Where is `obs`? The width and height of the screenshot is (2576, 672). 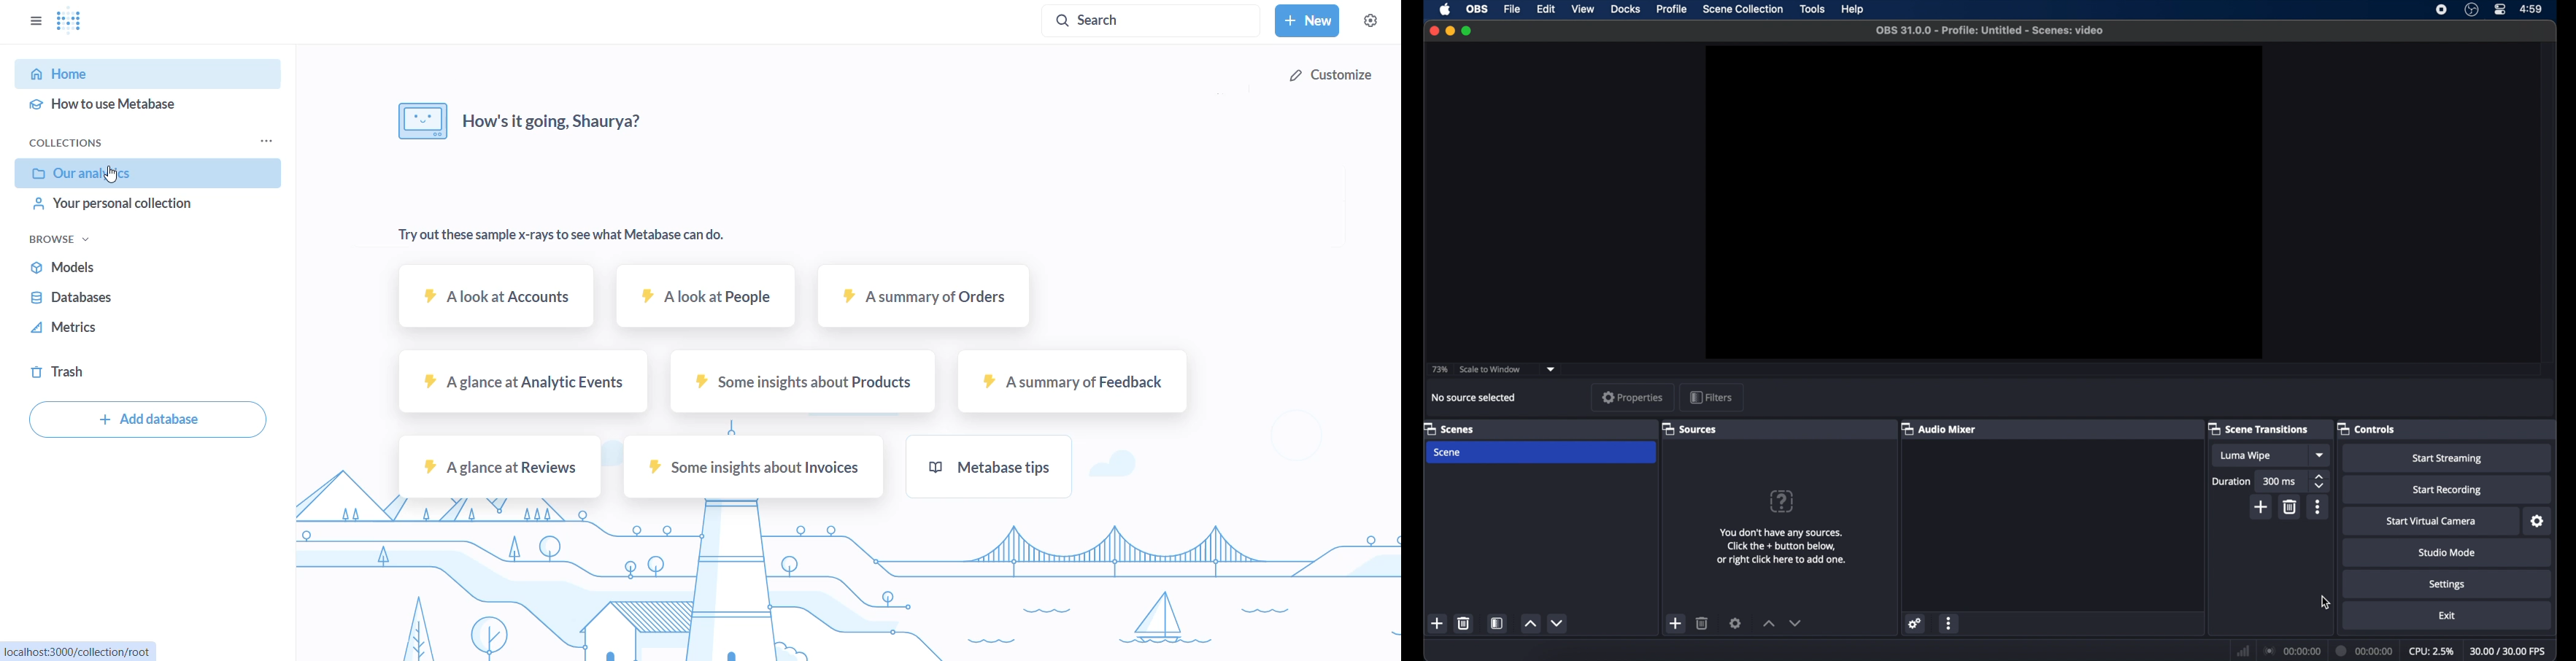 obs is located at coordinates (1476, 9).